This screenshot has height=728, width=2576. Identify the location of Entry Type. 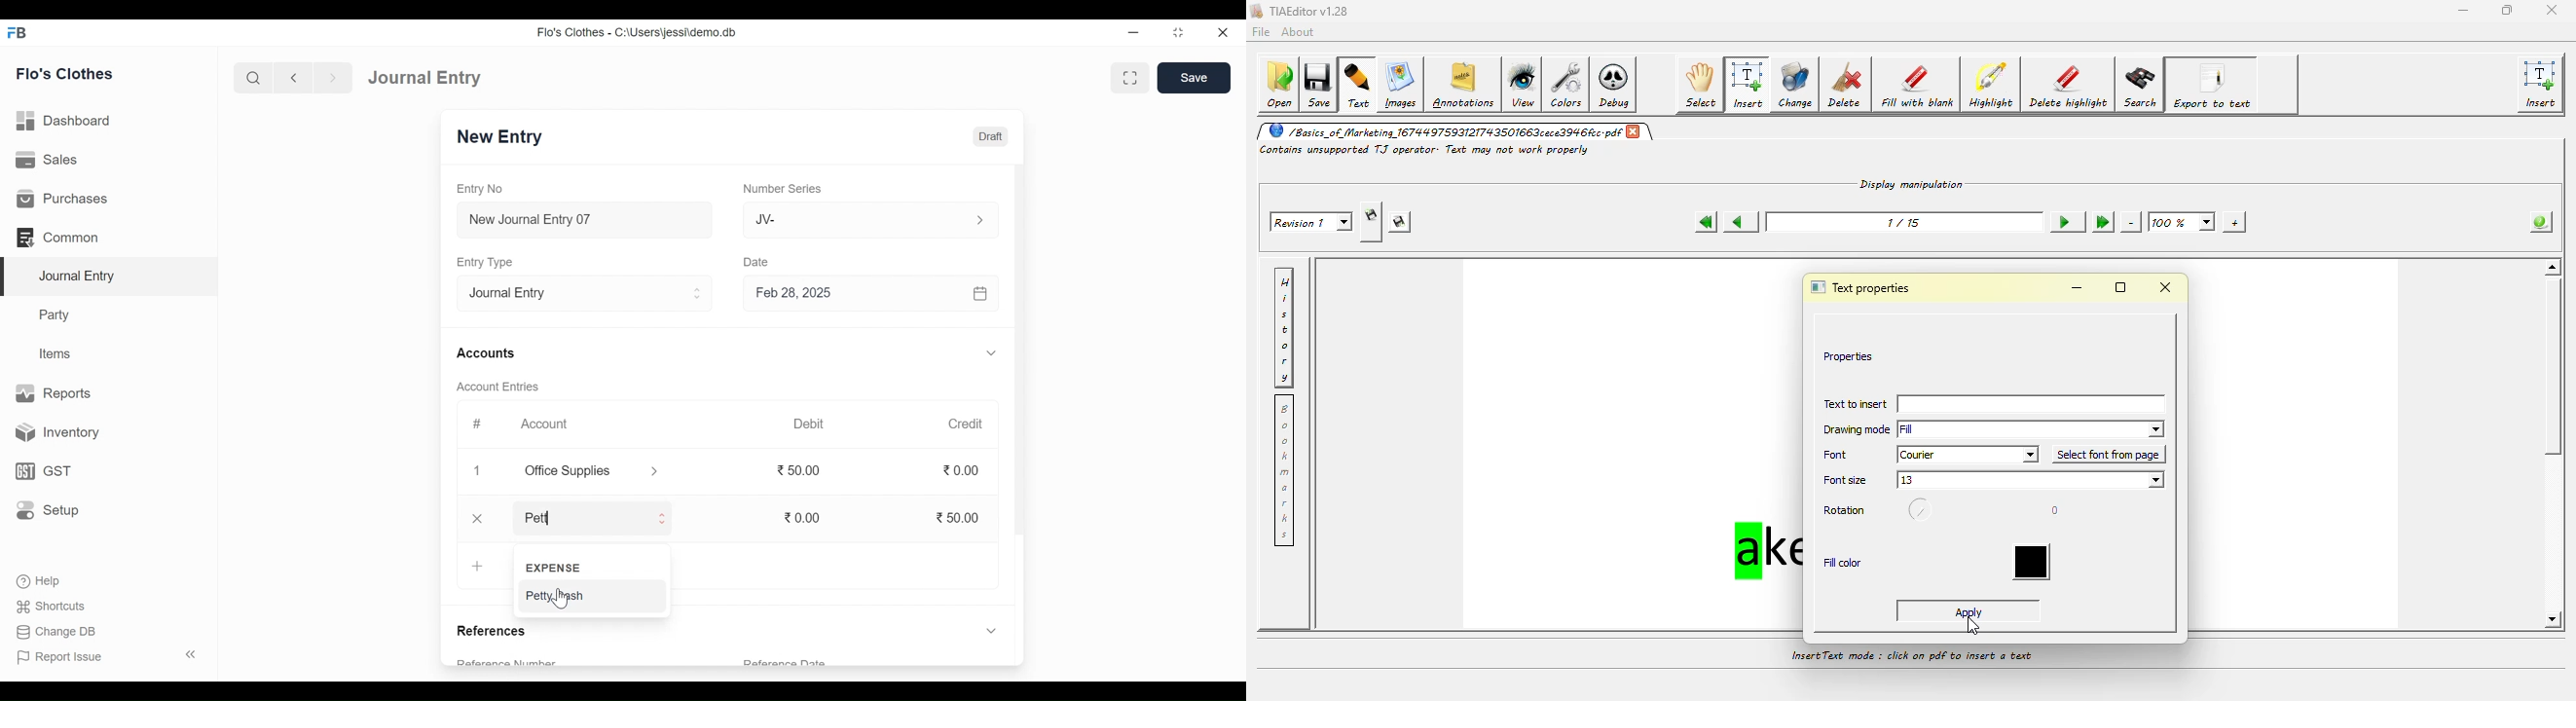
(488, 262).